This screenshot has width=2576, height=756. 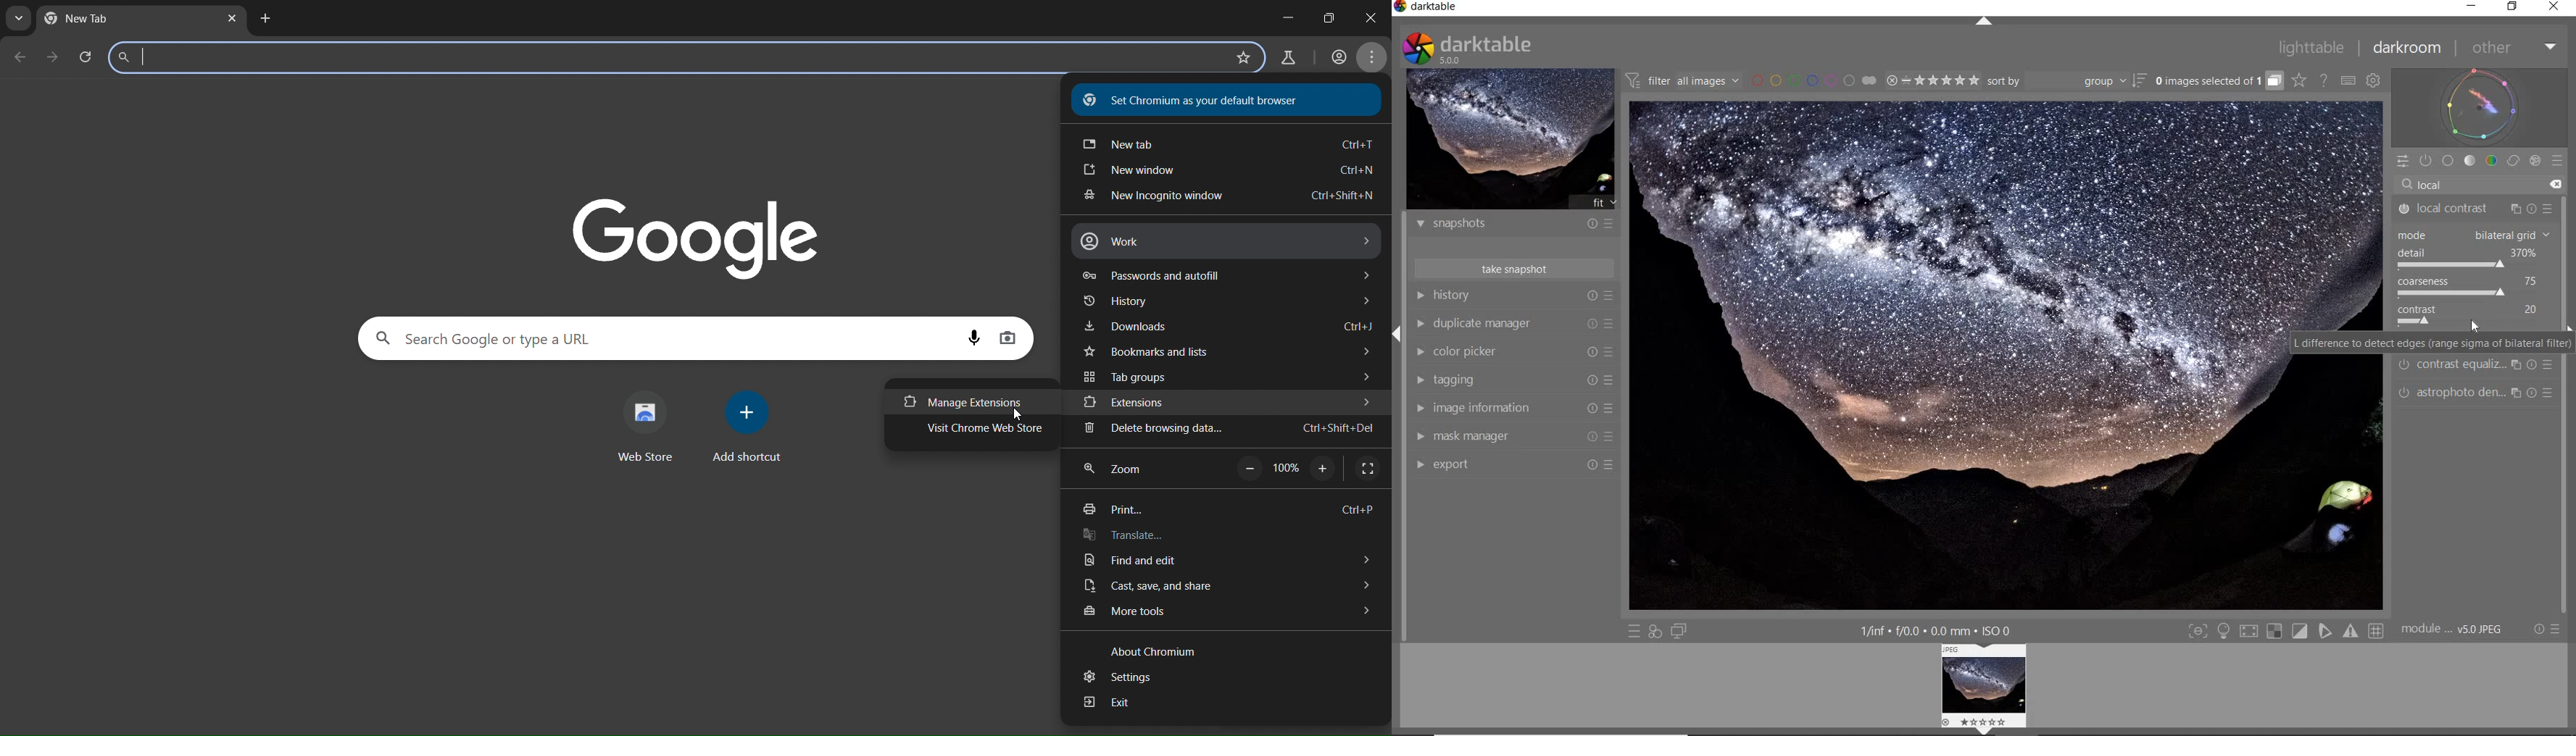 What do you see at coordinates (1419, 466) in the screenshot?
I see `EXPORT` at bounding box center [1419, 466].